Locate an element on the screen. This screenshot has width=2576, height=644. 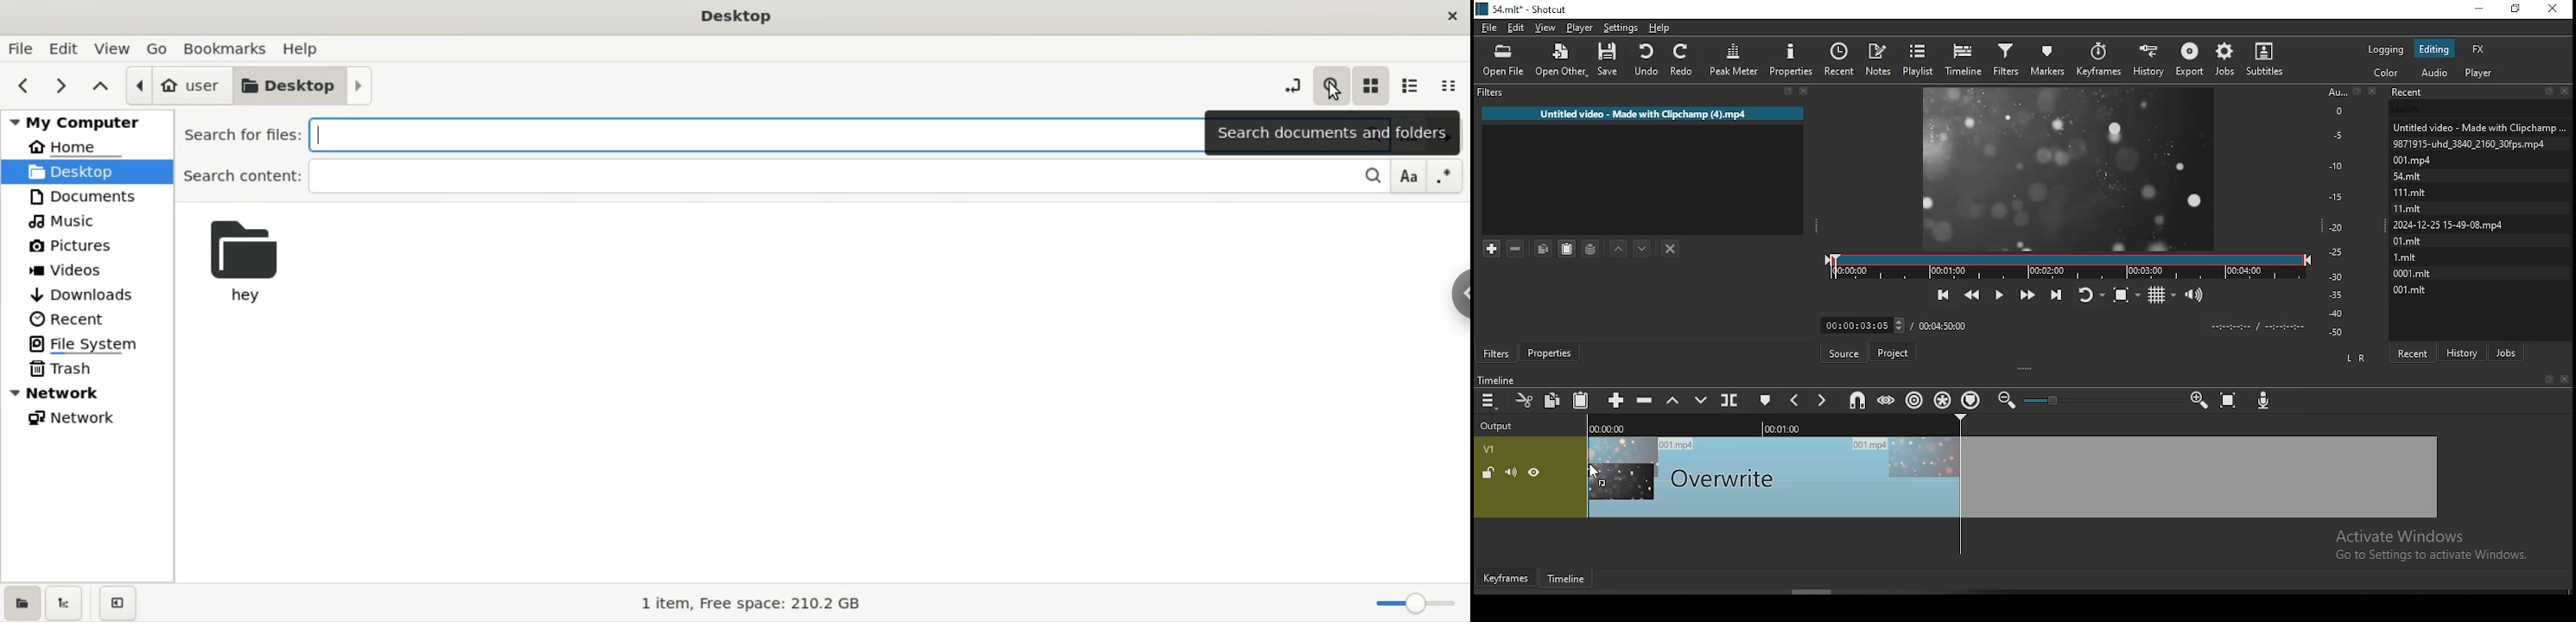
save is located at coordinates (1608, 60).